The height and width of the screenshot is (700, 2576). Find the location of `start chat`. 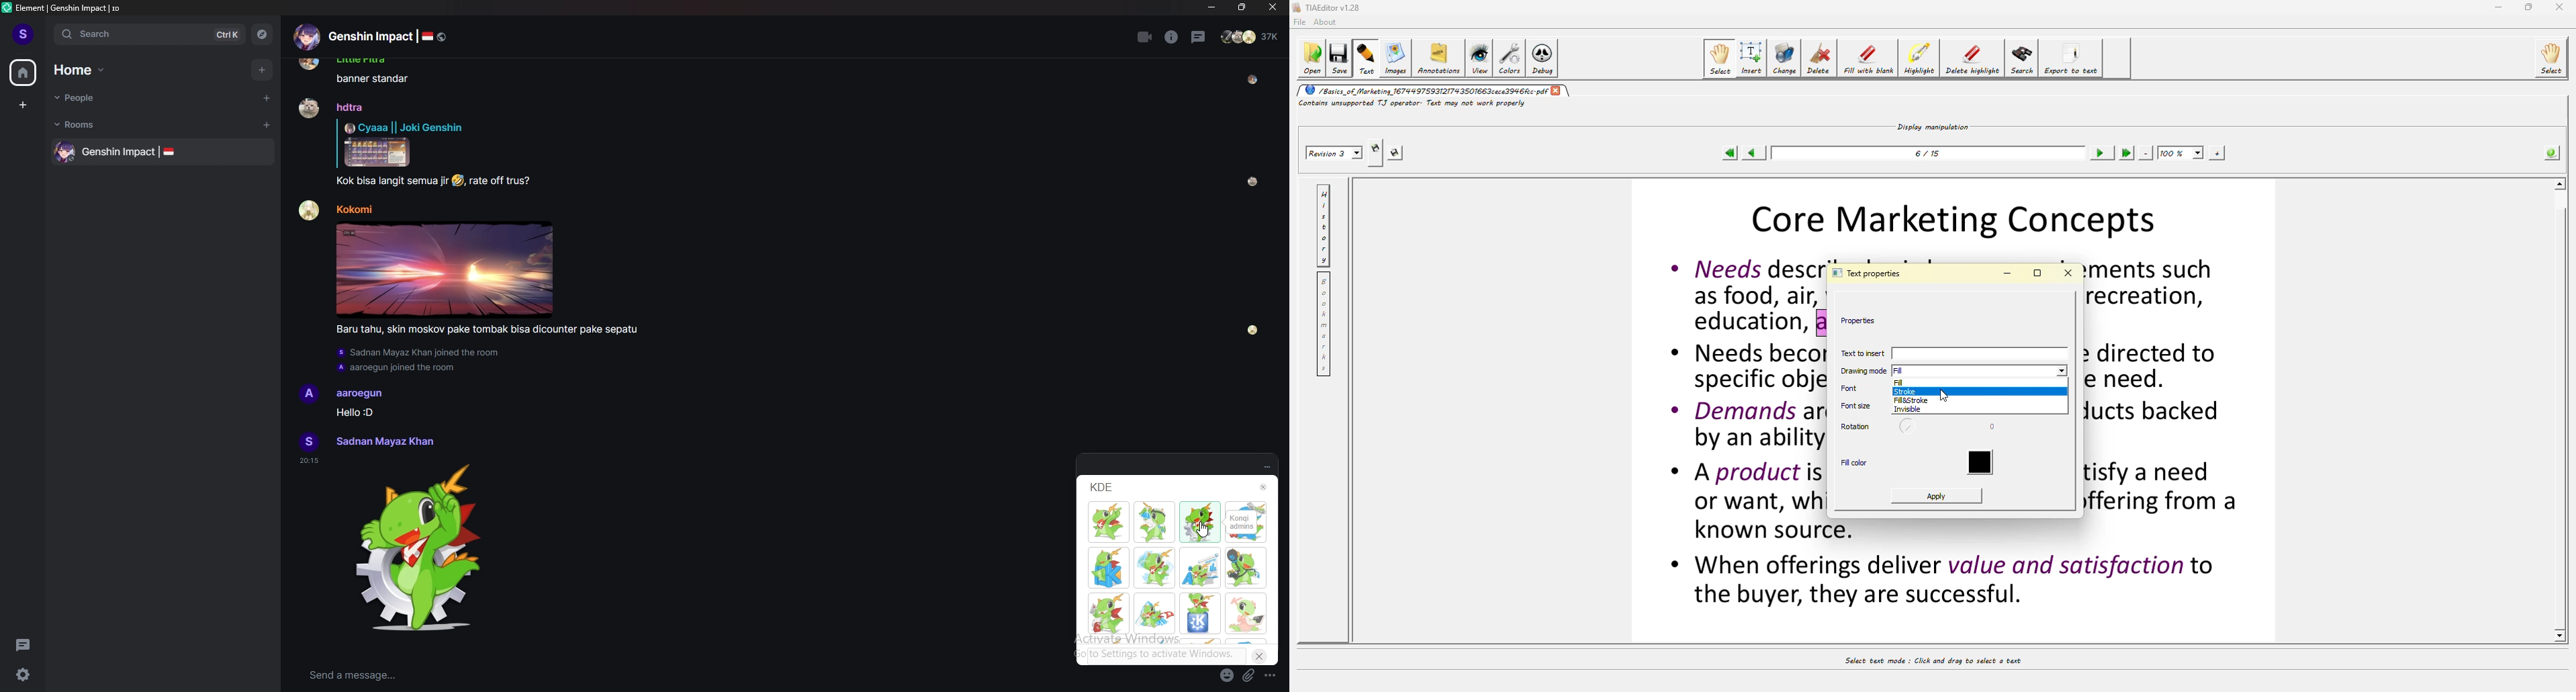

start chat is located at coordinates (265, 97).